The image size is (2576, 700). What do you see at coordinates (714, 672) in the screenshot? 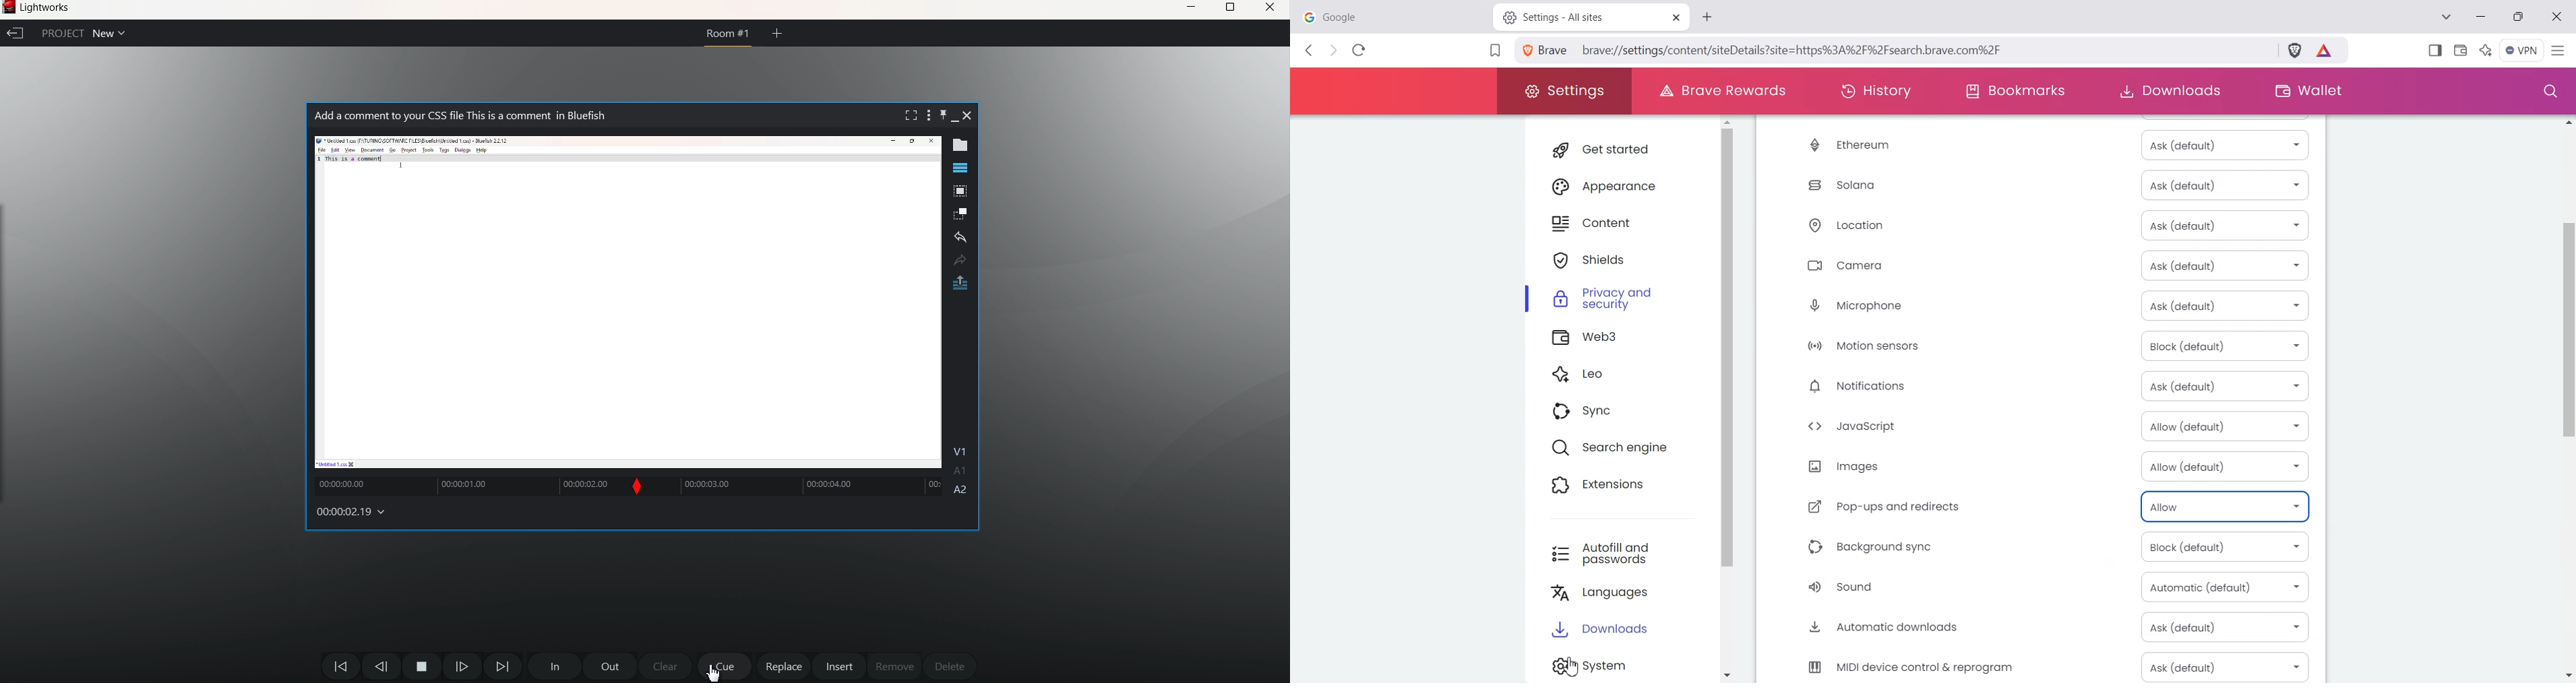
I see `cursor` at bounding box center [714, 672].